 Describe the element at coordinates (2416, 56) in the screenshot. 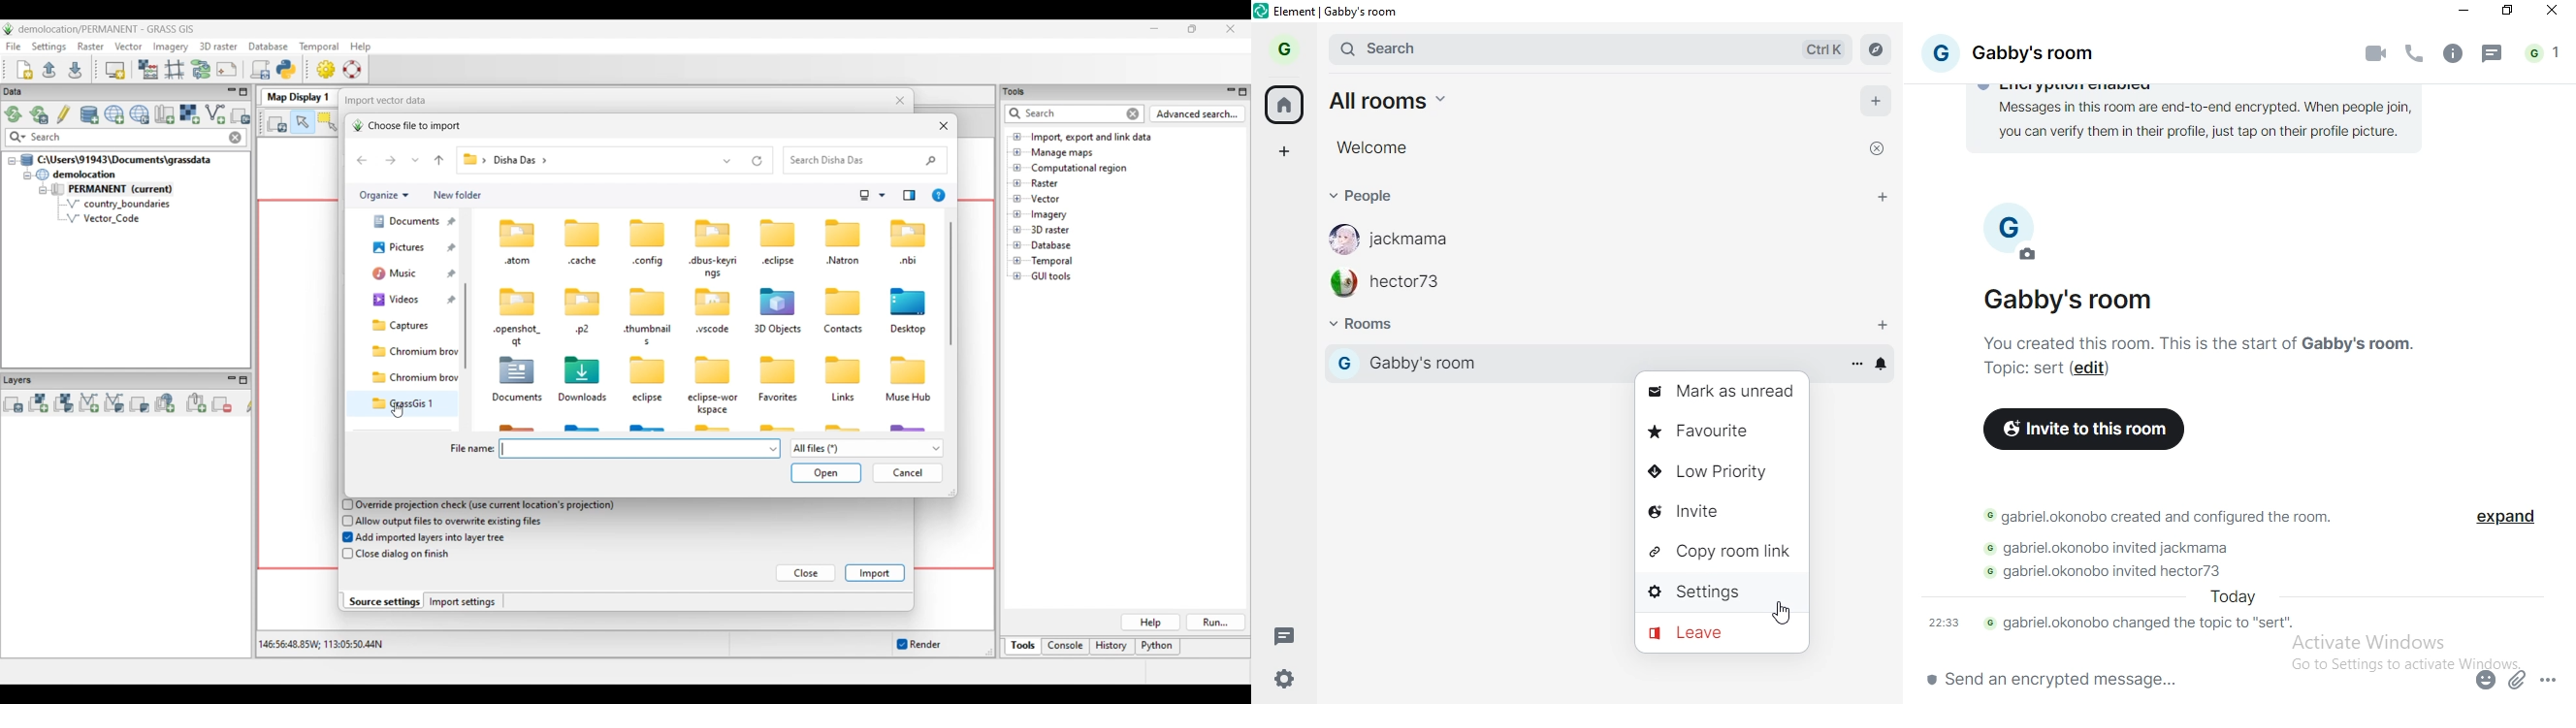

I see `voice call` at that location.